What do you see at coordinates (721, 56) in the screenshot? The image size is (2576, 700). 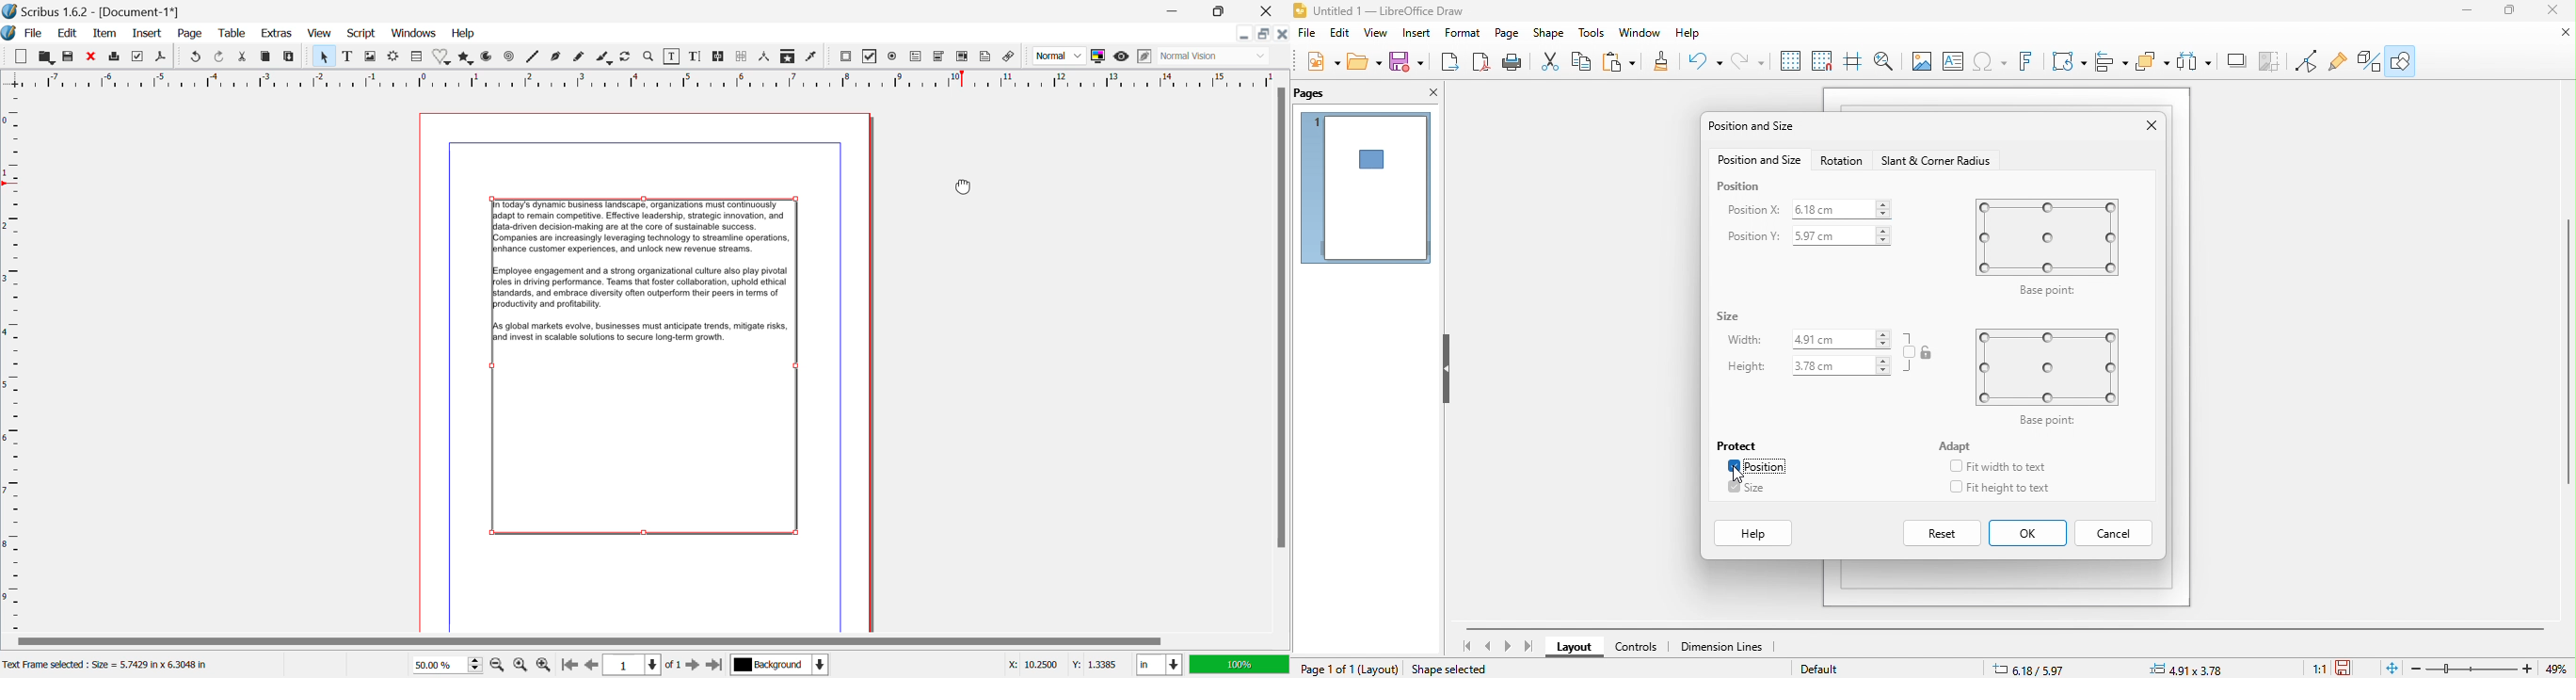 I see `Link Text Frames` at bounding box center [721, 56].